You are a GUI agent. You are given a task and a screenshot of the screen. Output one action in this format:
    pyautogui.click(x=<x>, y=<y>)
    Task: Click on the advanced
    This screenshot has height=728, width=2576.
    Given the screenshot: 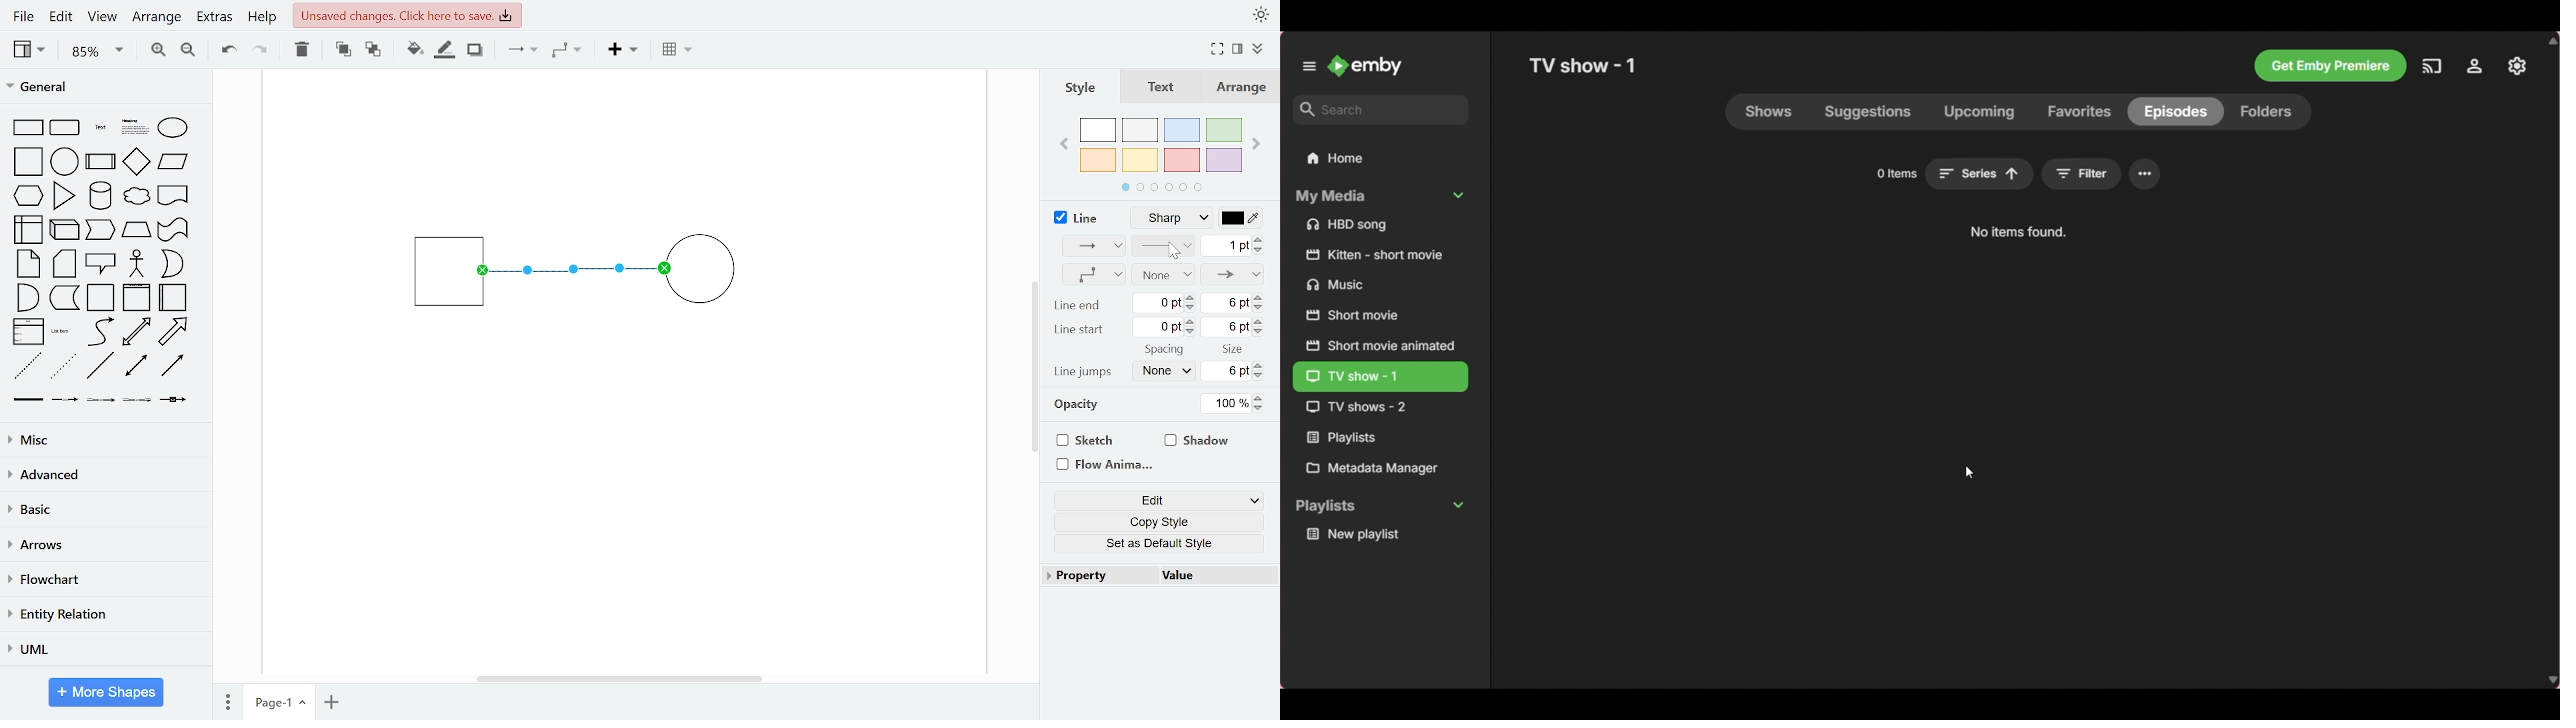 What is the action you would take?
    pyautogui.click(x=102, y=474)
    